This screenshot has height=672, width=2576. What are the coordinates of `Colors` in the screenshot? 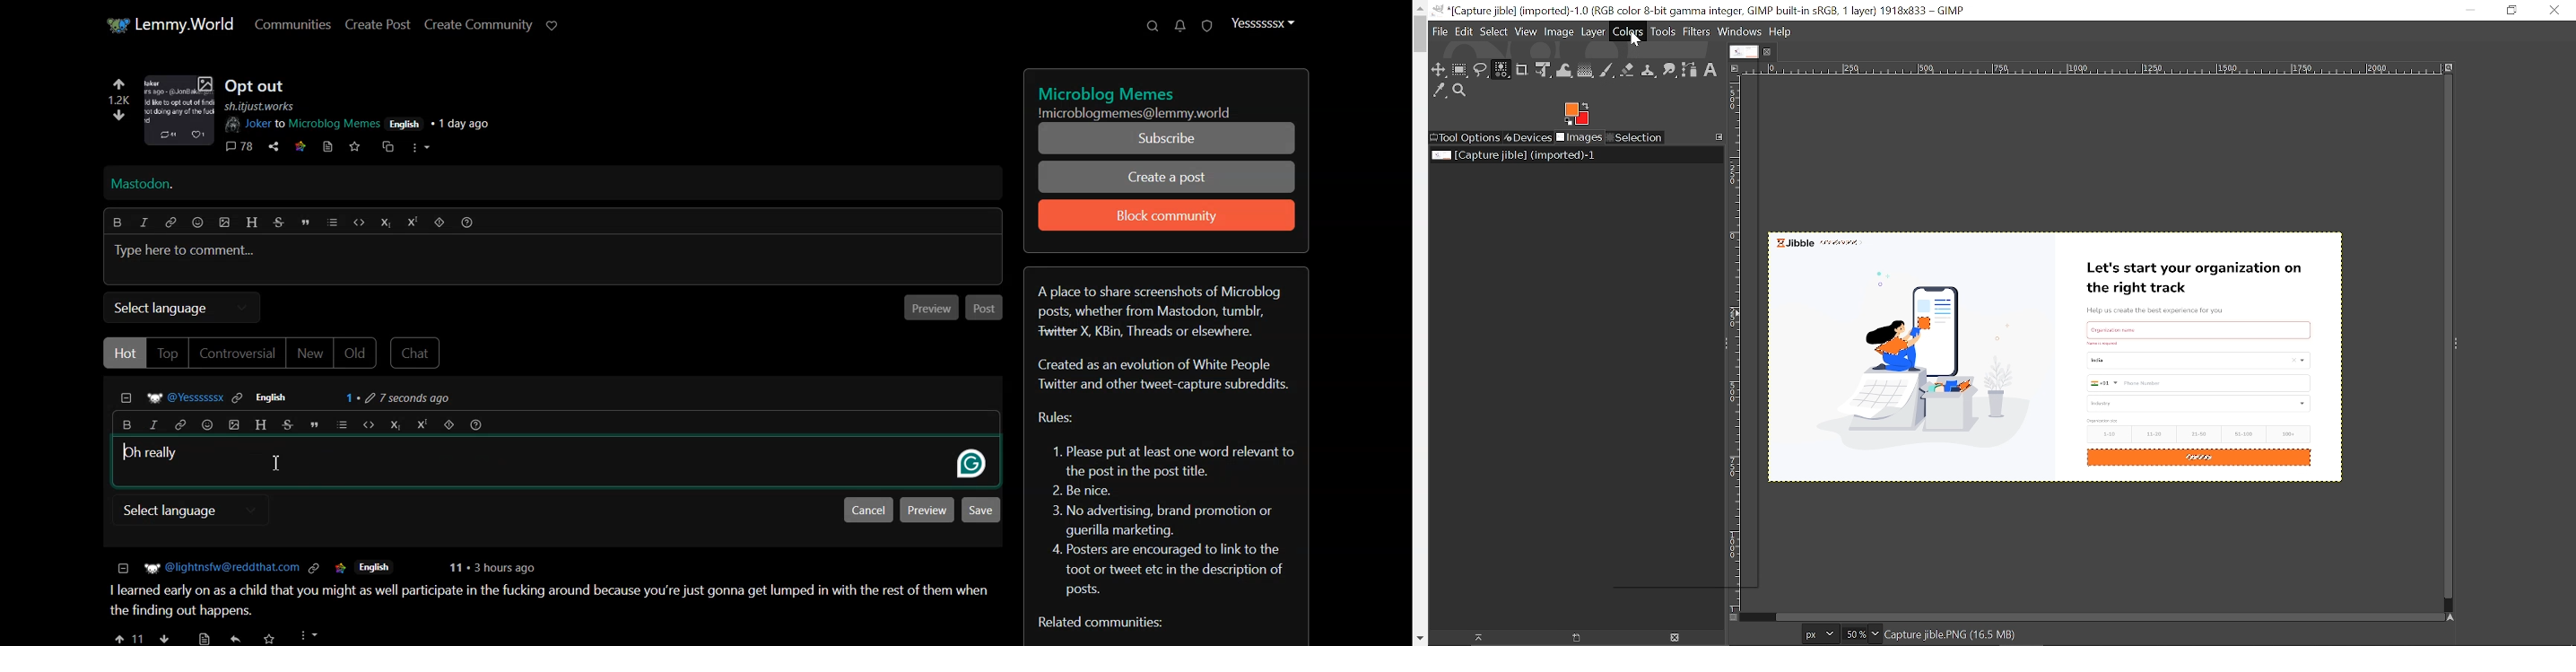 It's located at (1629, 31).